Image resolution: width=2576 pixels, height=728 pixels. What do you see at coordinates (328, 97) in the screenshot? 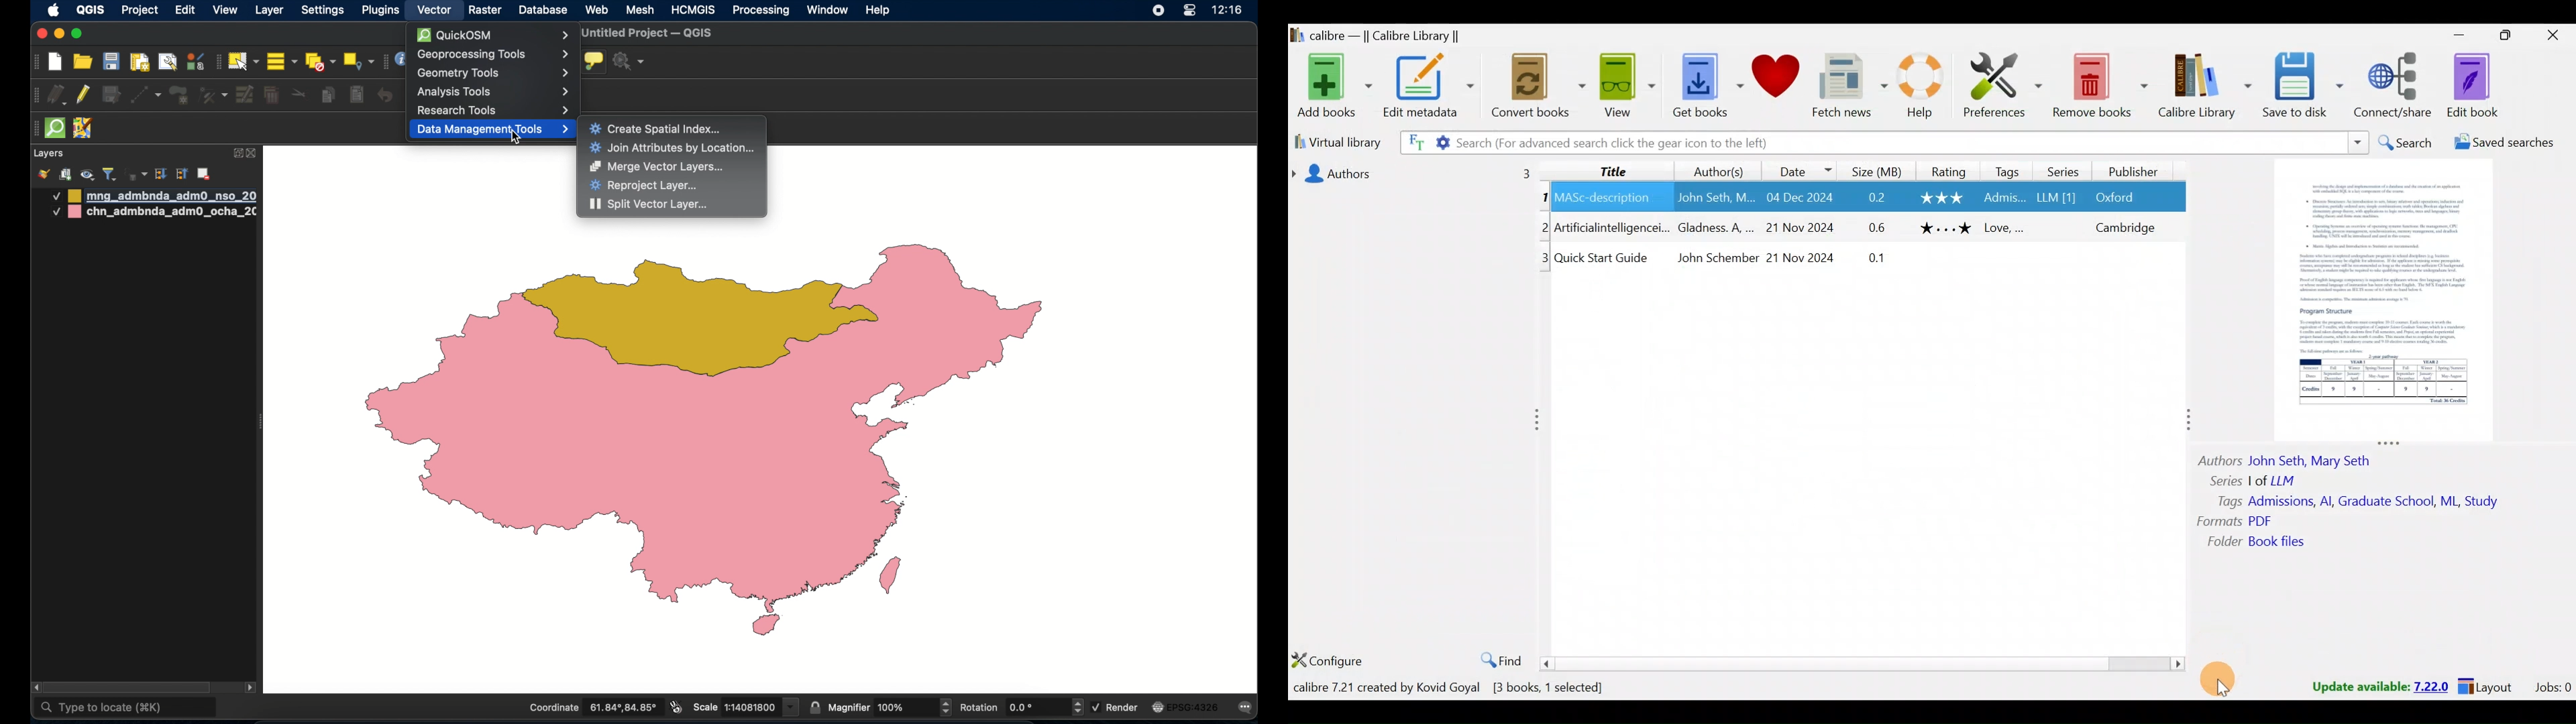
I see `copy features` at bounding box center [328, 97].